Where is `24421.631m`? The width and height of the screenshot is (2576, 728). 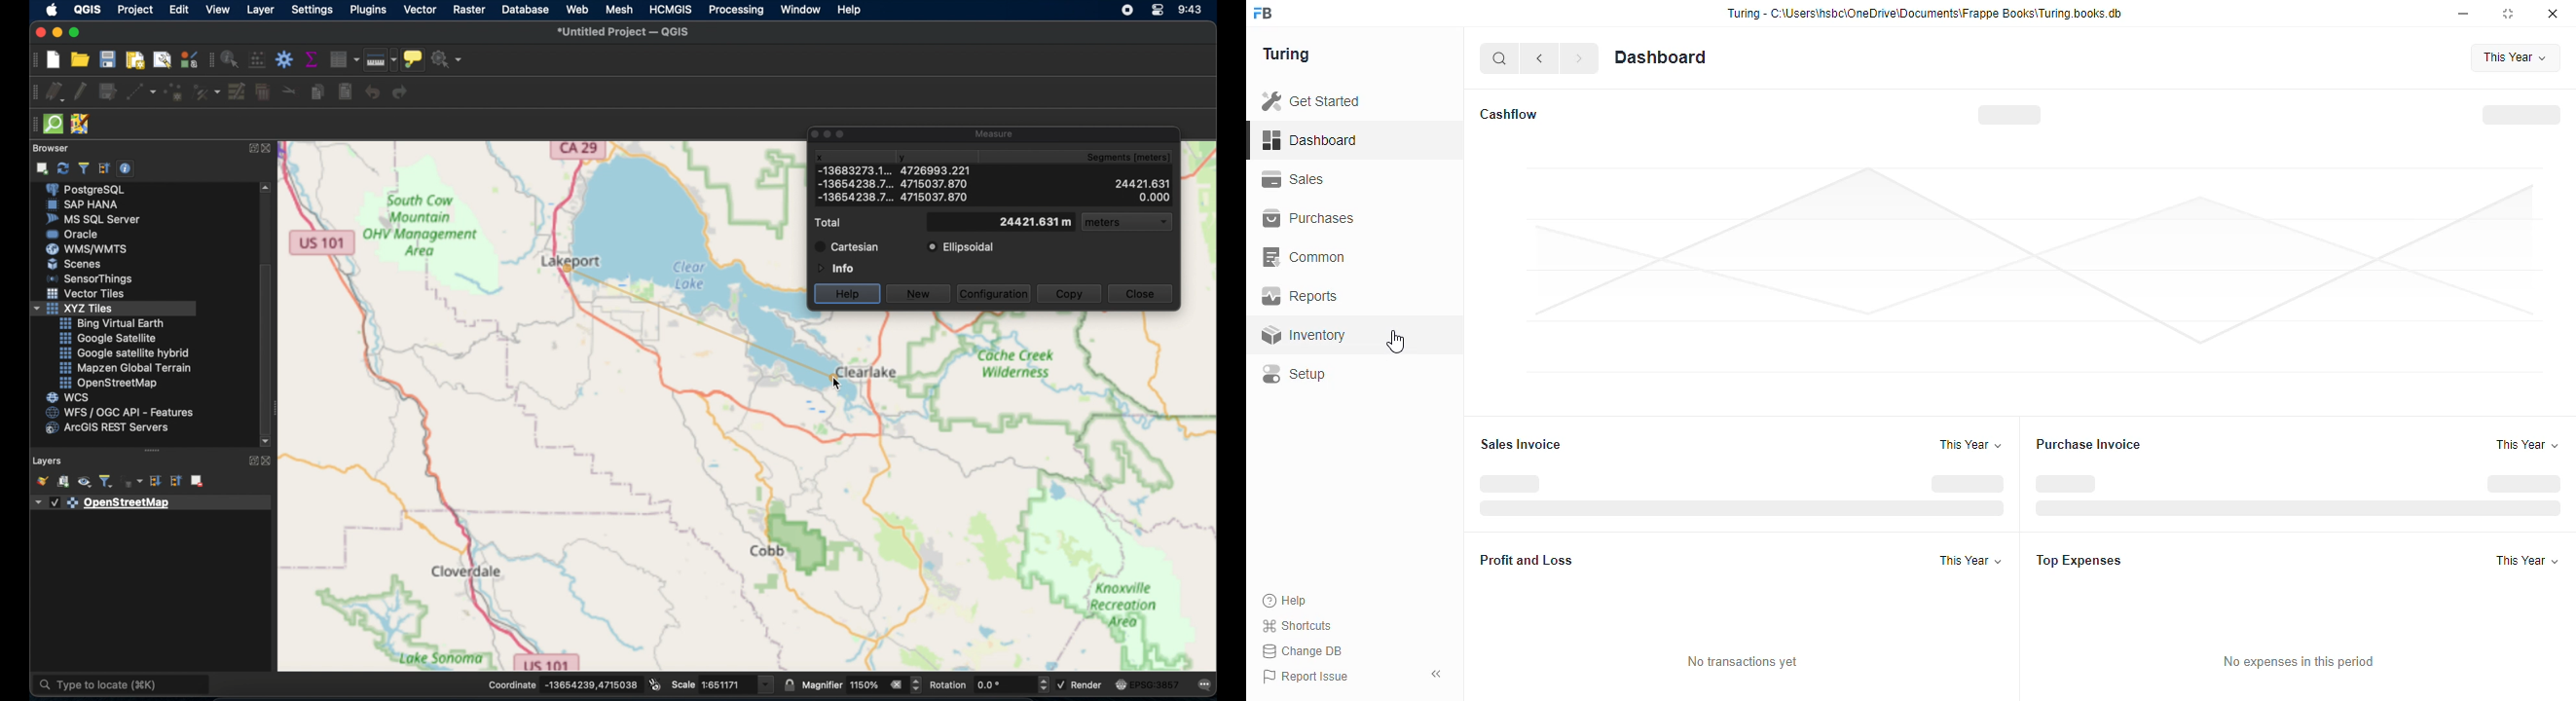 24421.631m is located at coordinates (1035, 223).